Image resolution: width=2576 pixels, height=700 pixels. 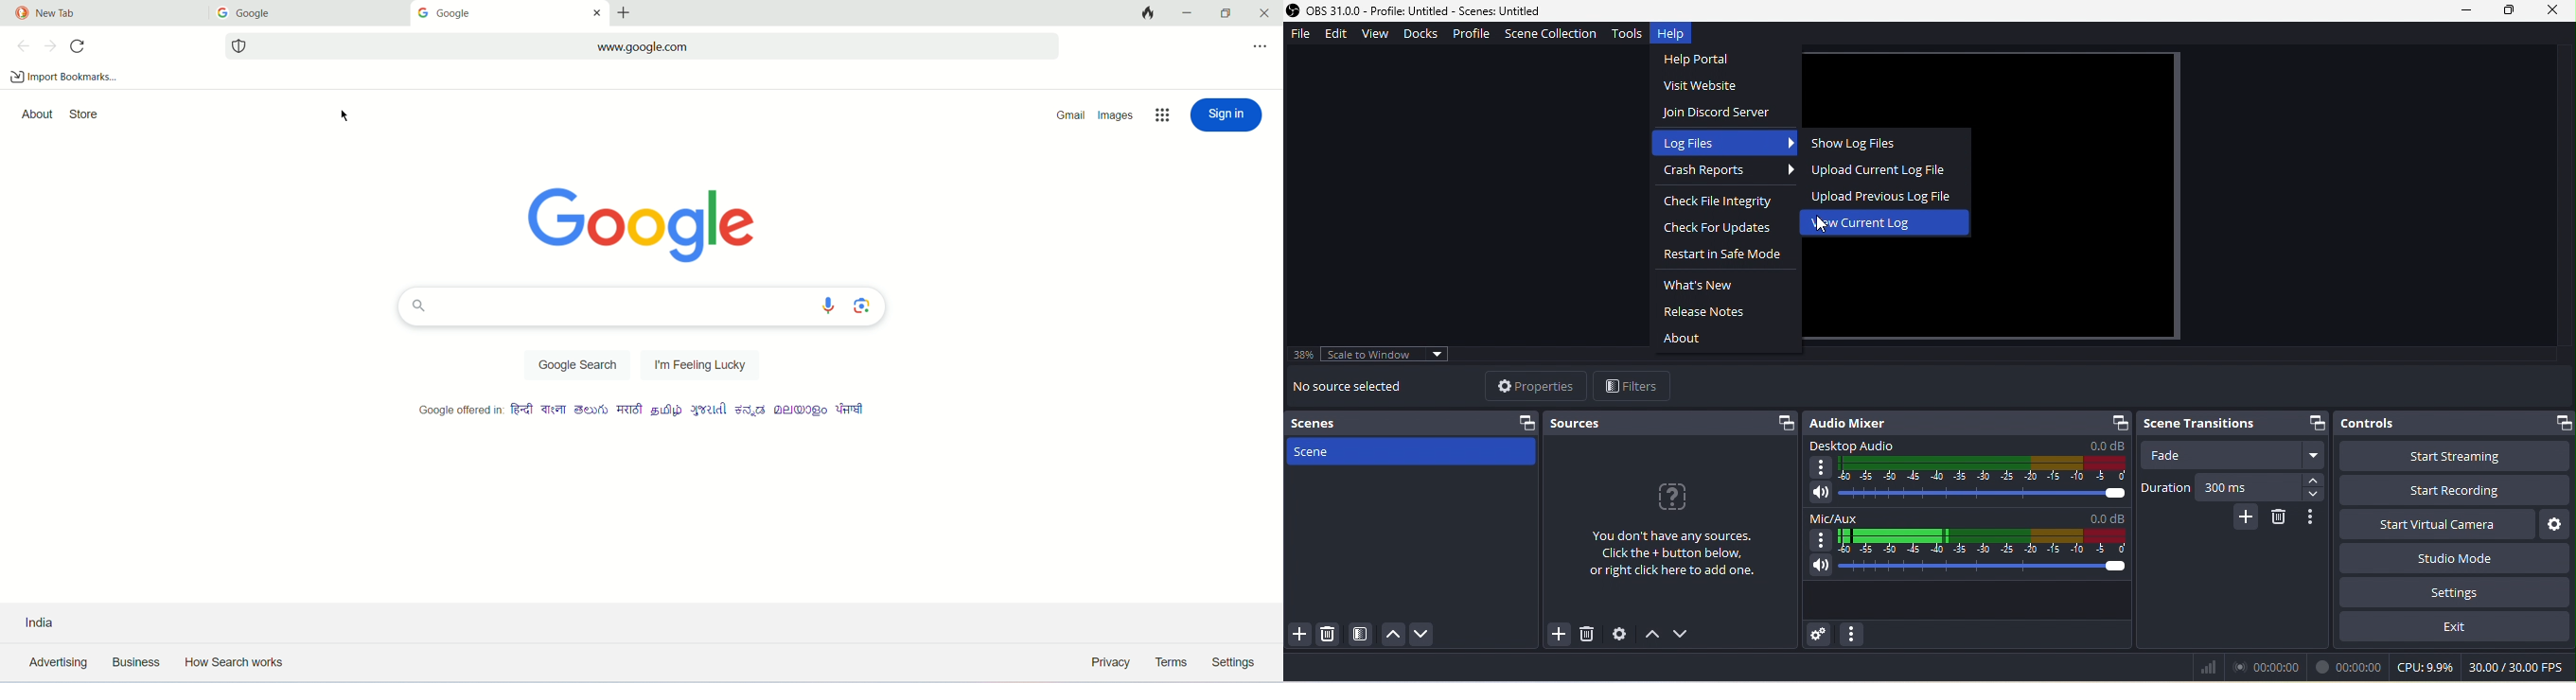 I want to click on properties, so click(x=1530, y=385).